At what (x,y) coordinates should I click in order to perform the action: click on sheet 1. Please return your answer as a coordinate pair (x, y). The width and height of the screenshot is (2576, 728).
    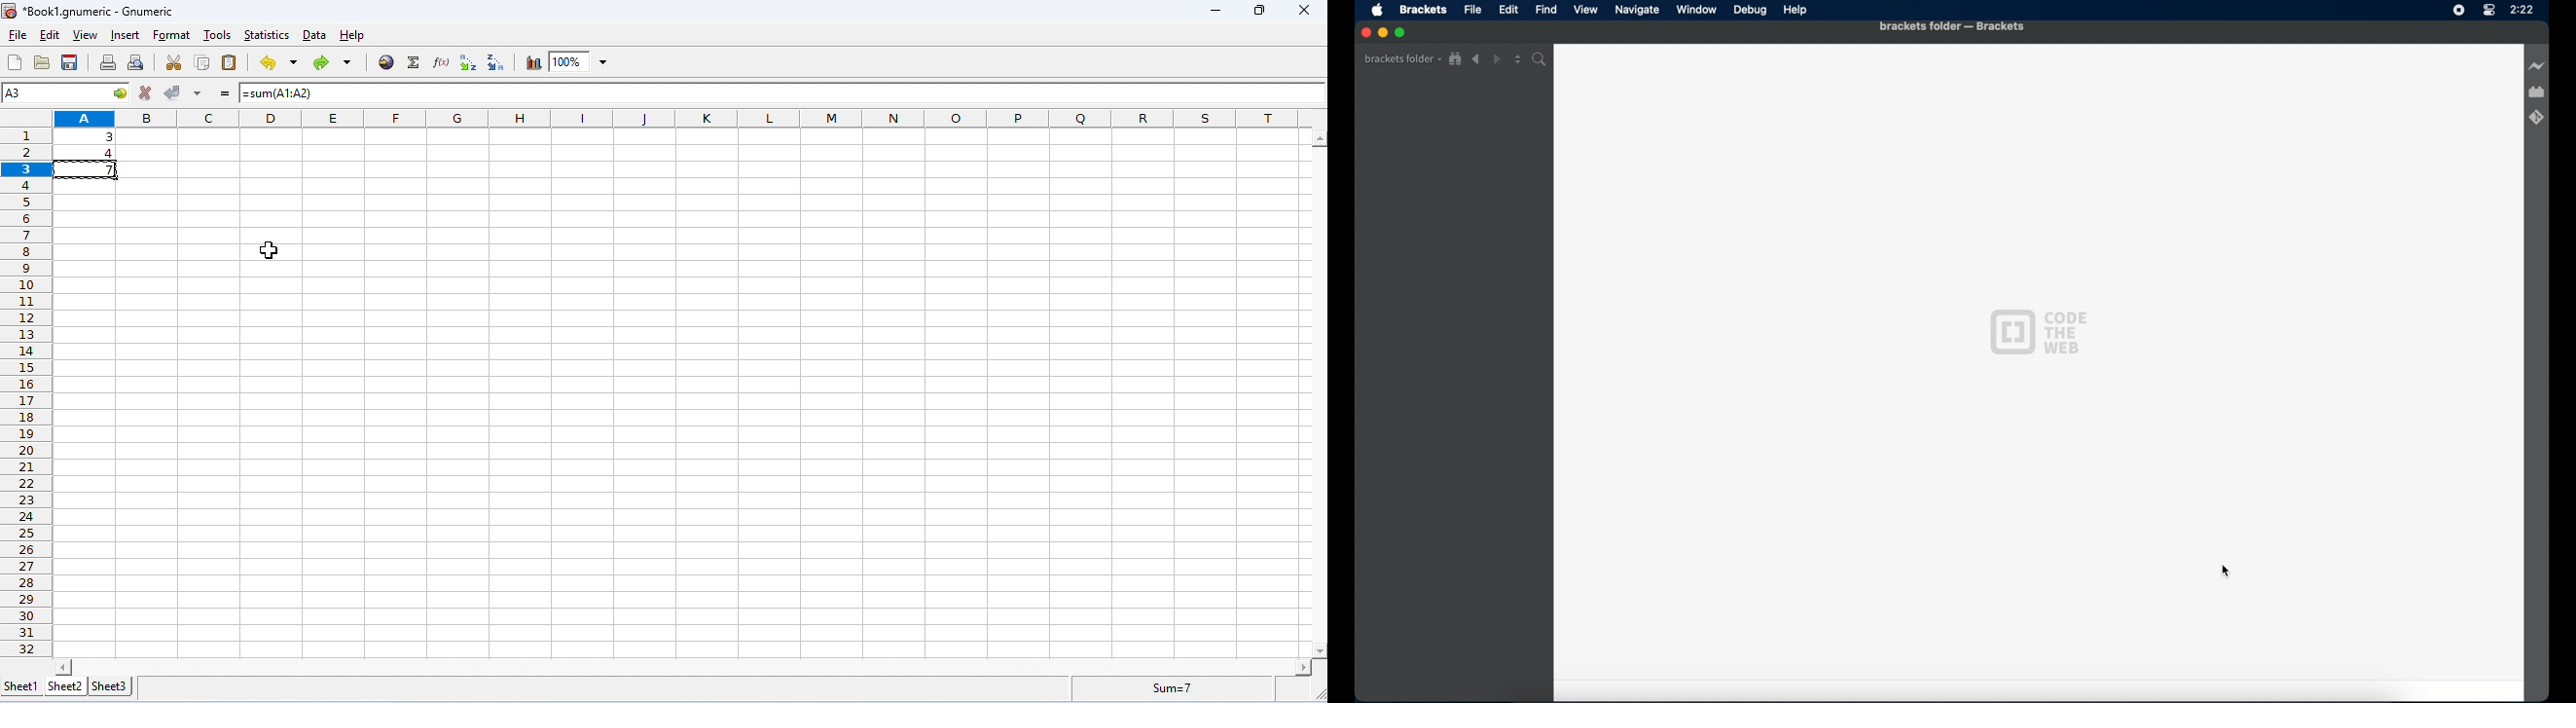
    Looking at the image, I should click on (19, 684).